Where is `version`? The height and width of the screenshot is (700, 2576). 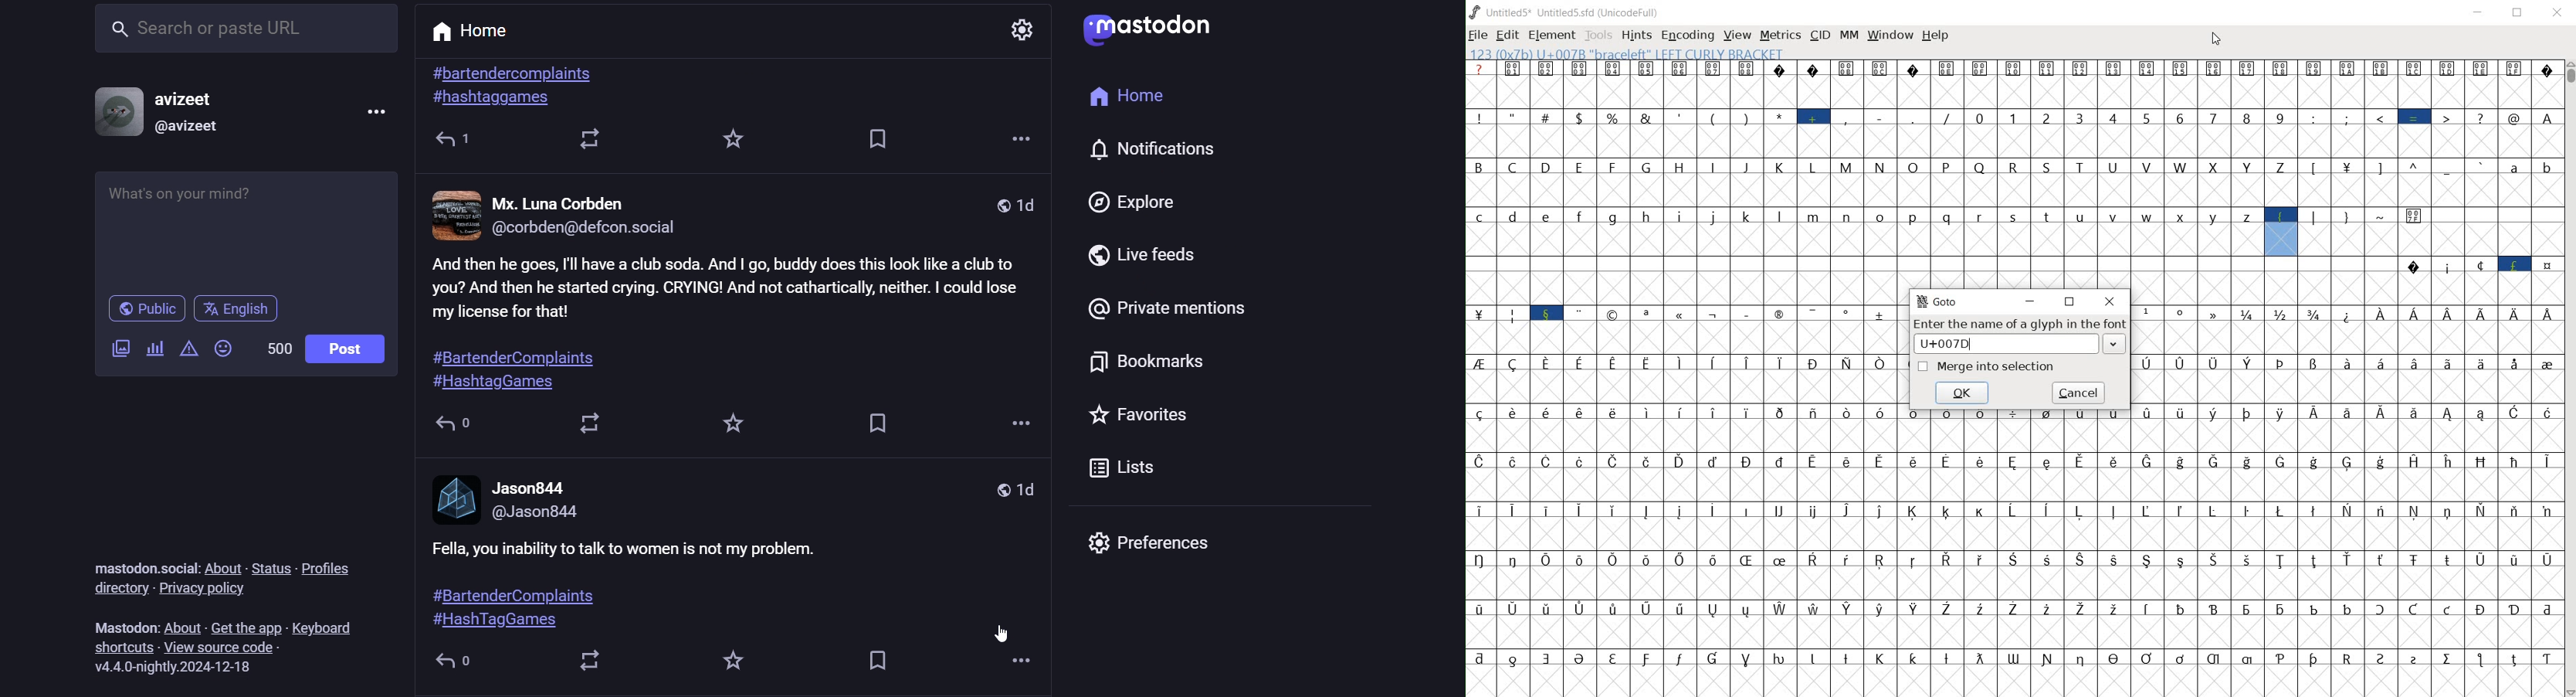 version is located at coordinates (179, 665).